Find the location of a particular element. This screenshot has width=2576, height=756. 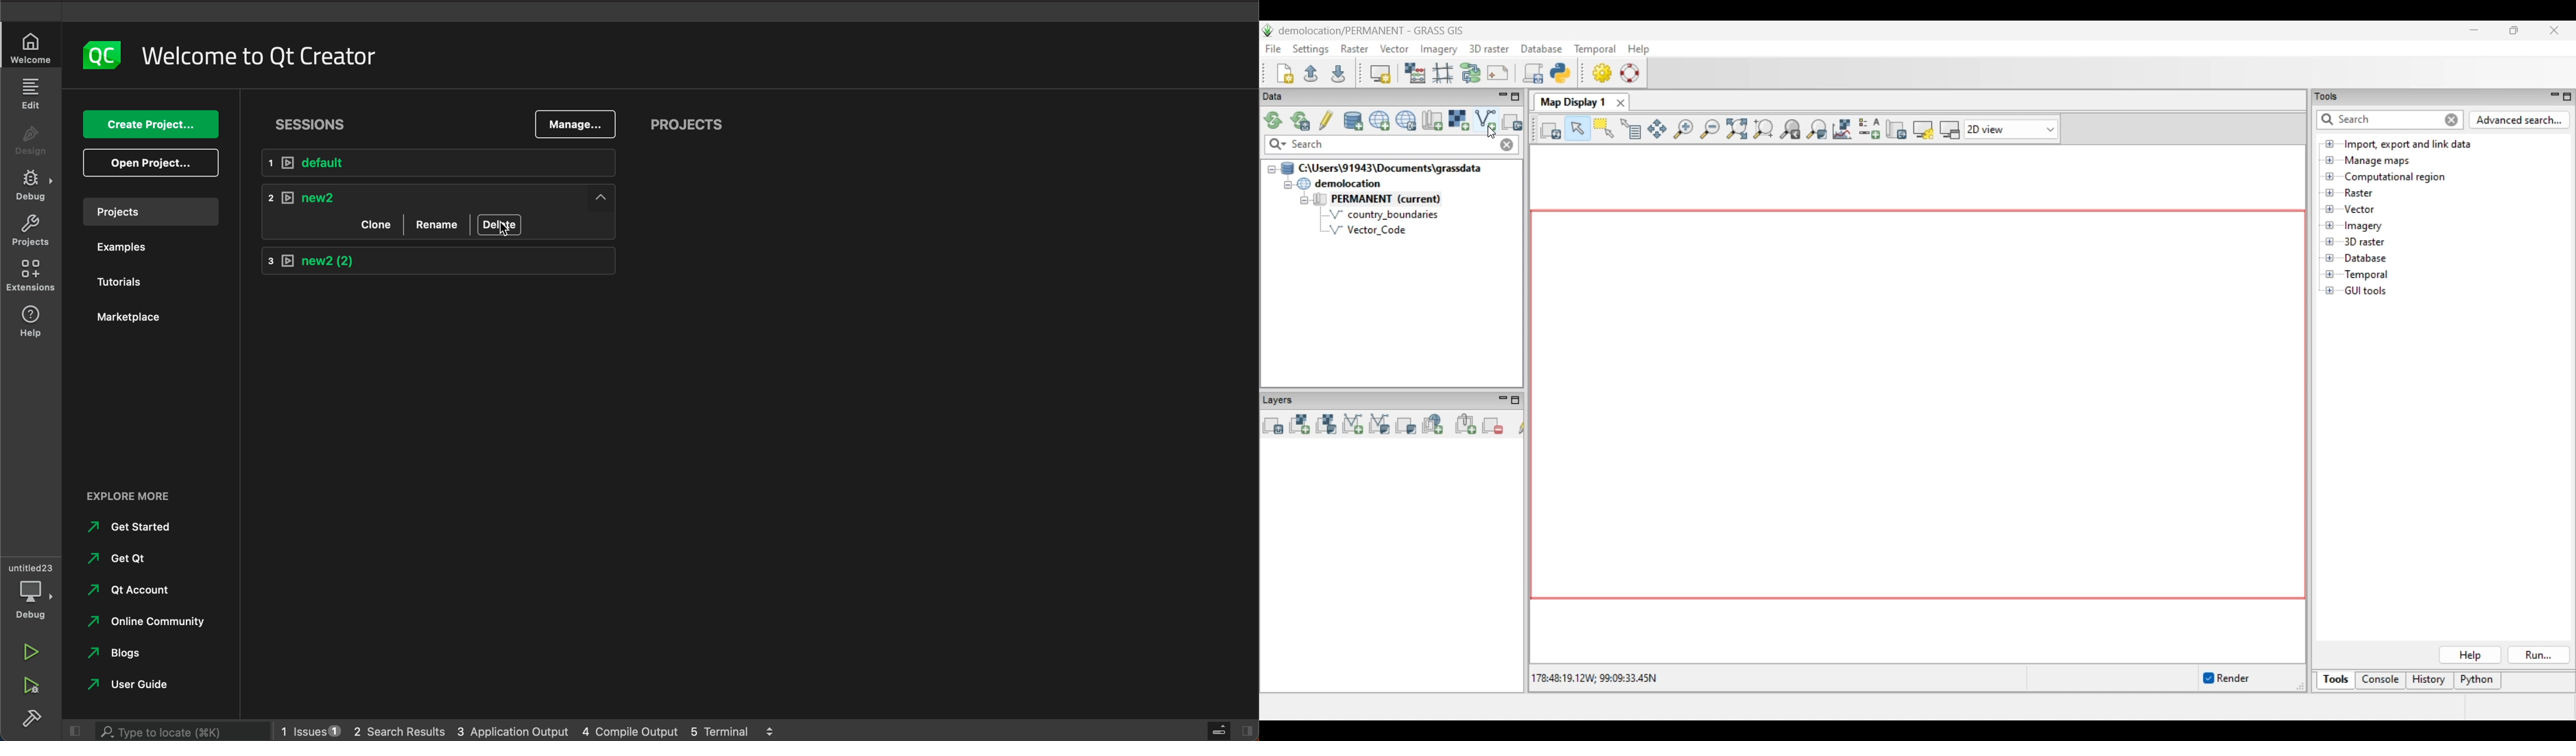

logs is located at coordinates (531, 731).